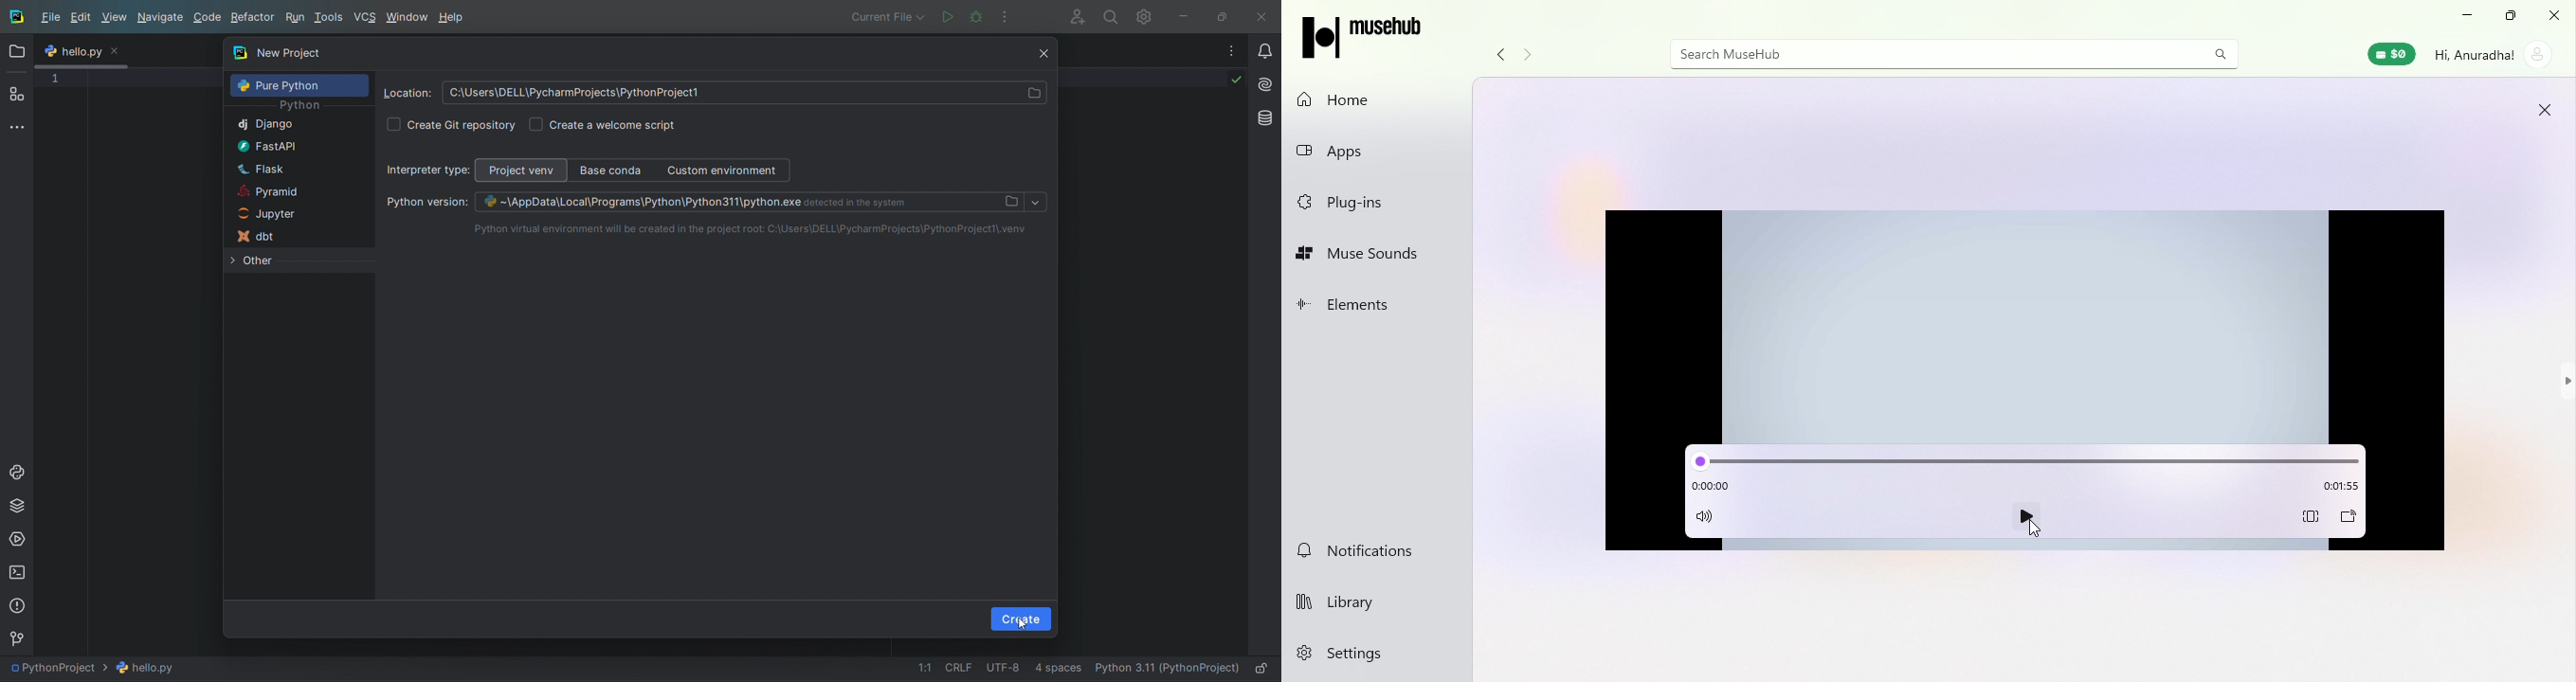 The image size is (2576, 700). I want to click on minimize, so click(1191, 15).